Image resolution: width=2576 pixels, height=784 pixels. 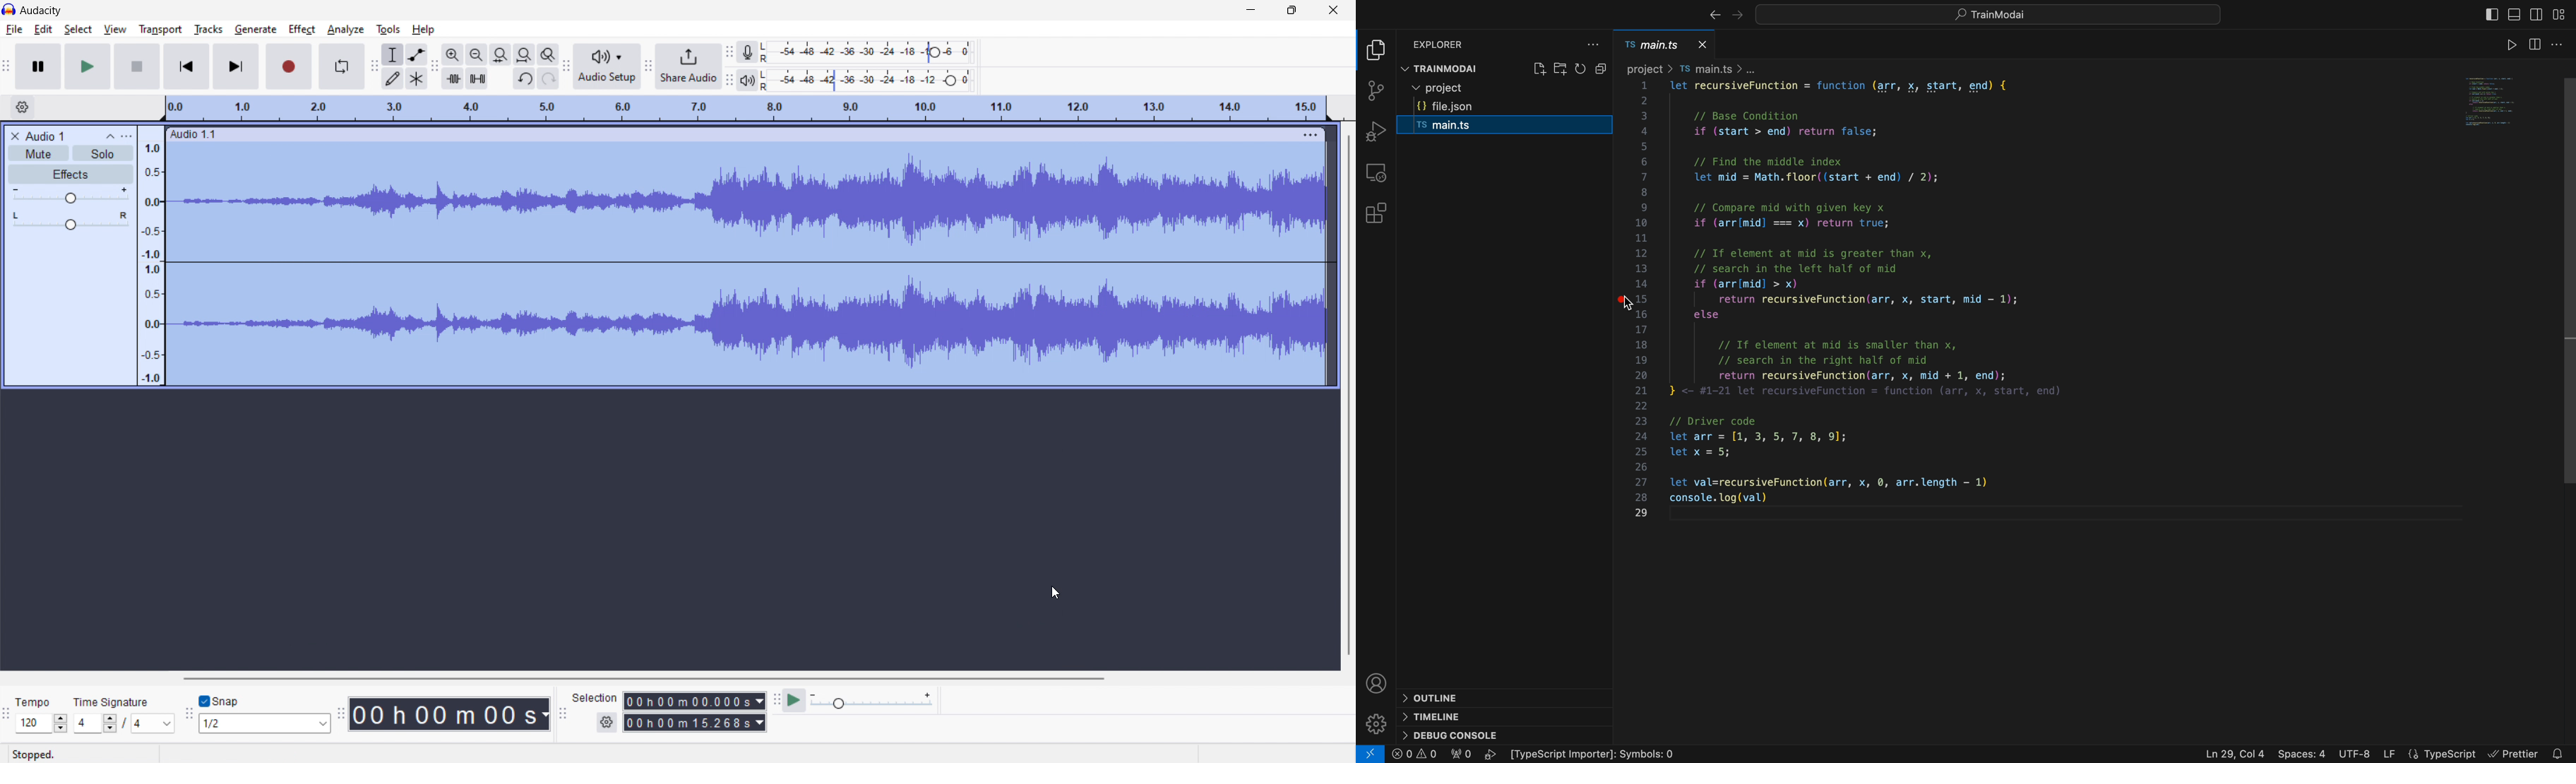 I want to click on trainmodal, so click(x=1453, y=67).